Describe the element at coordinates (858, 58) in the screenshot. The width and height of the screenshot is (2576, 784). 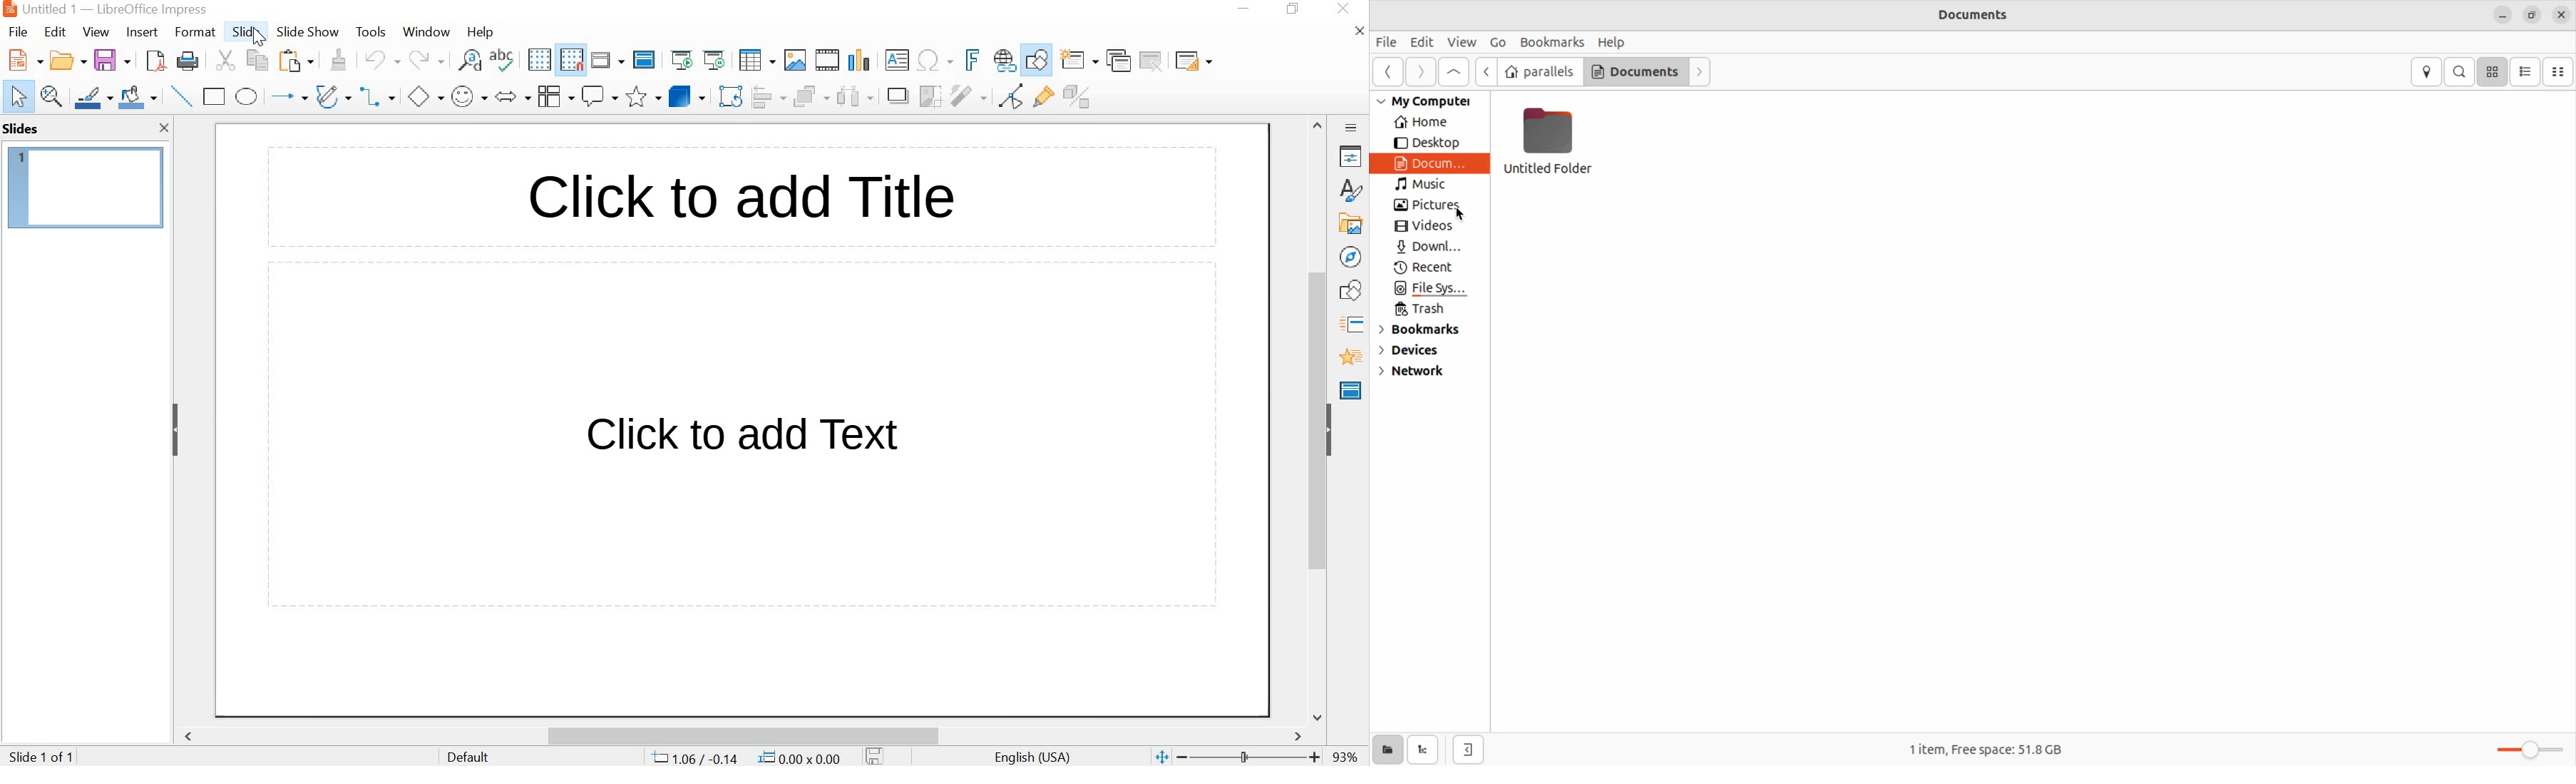
I see `Insert chart` at that location.